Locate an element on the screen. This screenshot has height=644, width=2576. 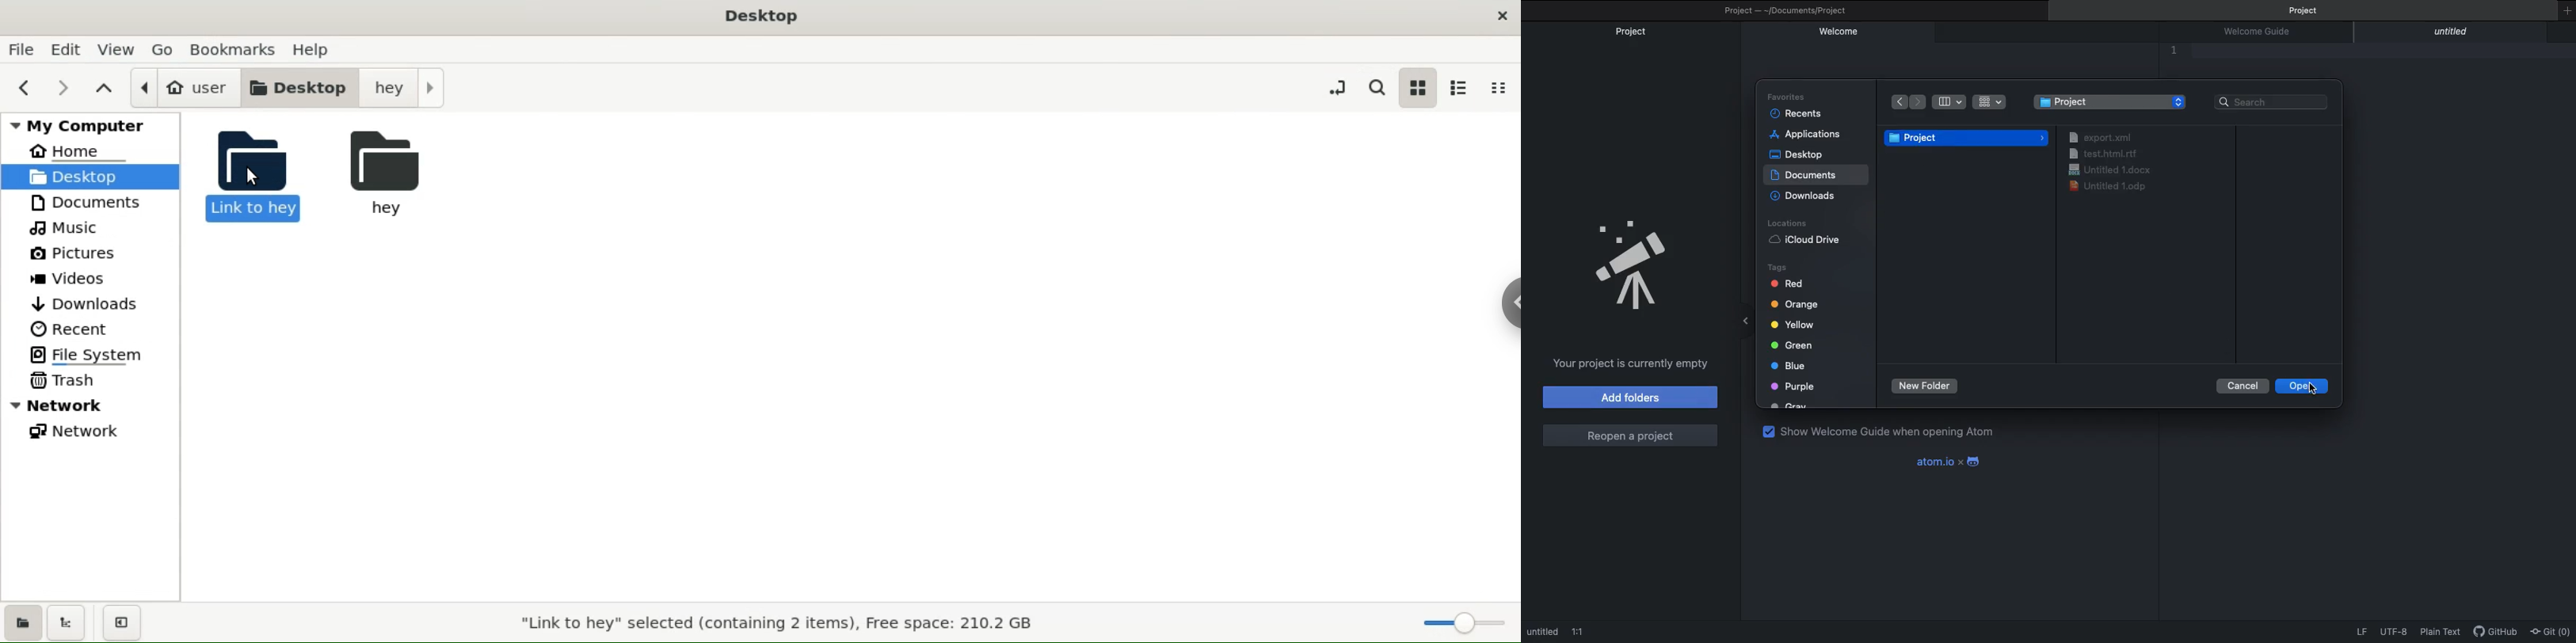
Applications is located at coordinates (1809, 134).